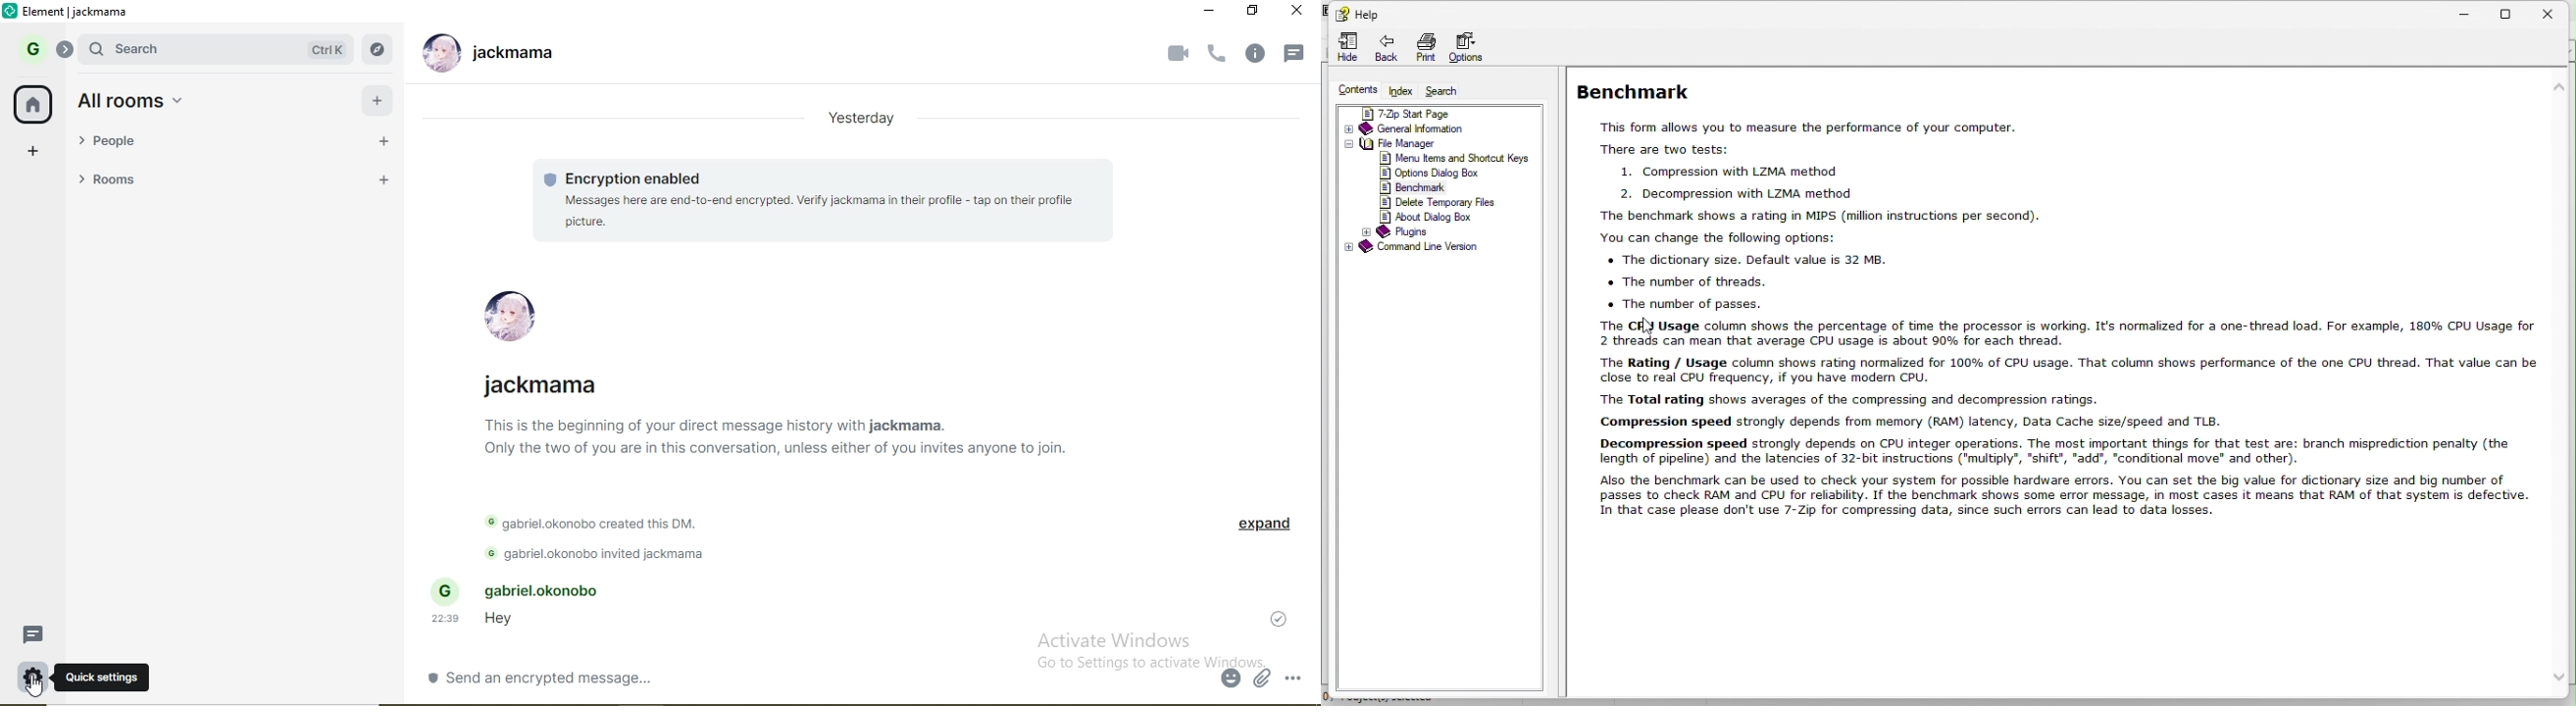 This screenshot has width=2576, height=728. Describe the element at coordinates (1177, 56) in the screenshot. I see `video call` at that location.